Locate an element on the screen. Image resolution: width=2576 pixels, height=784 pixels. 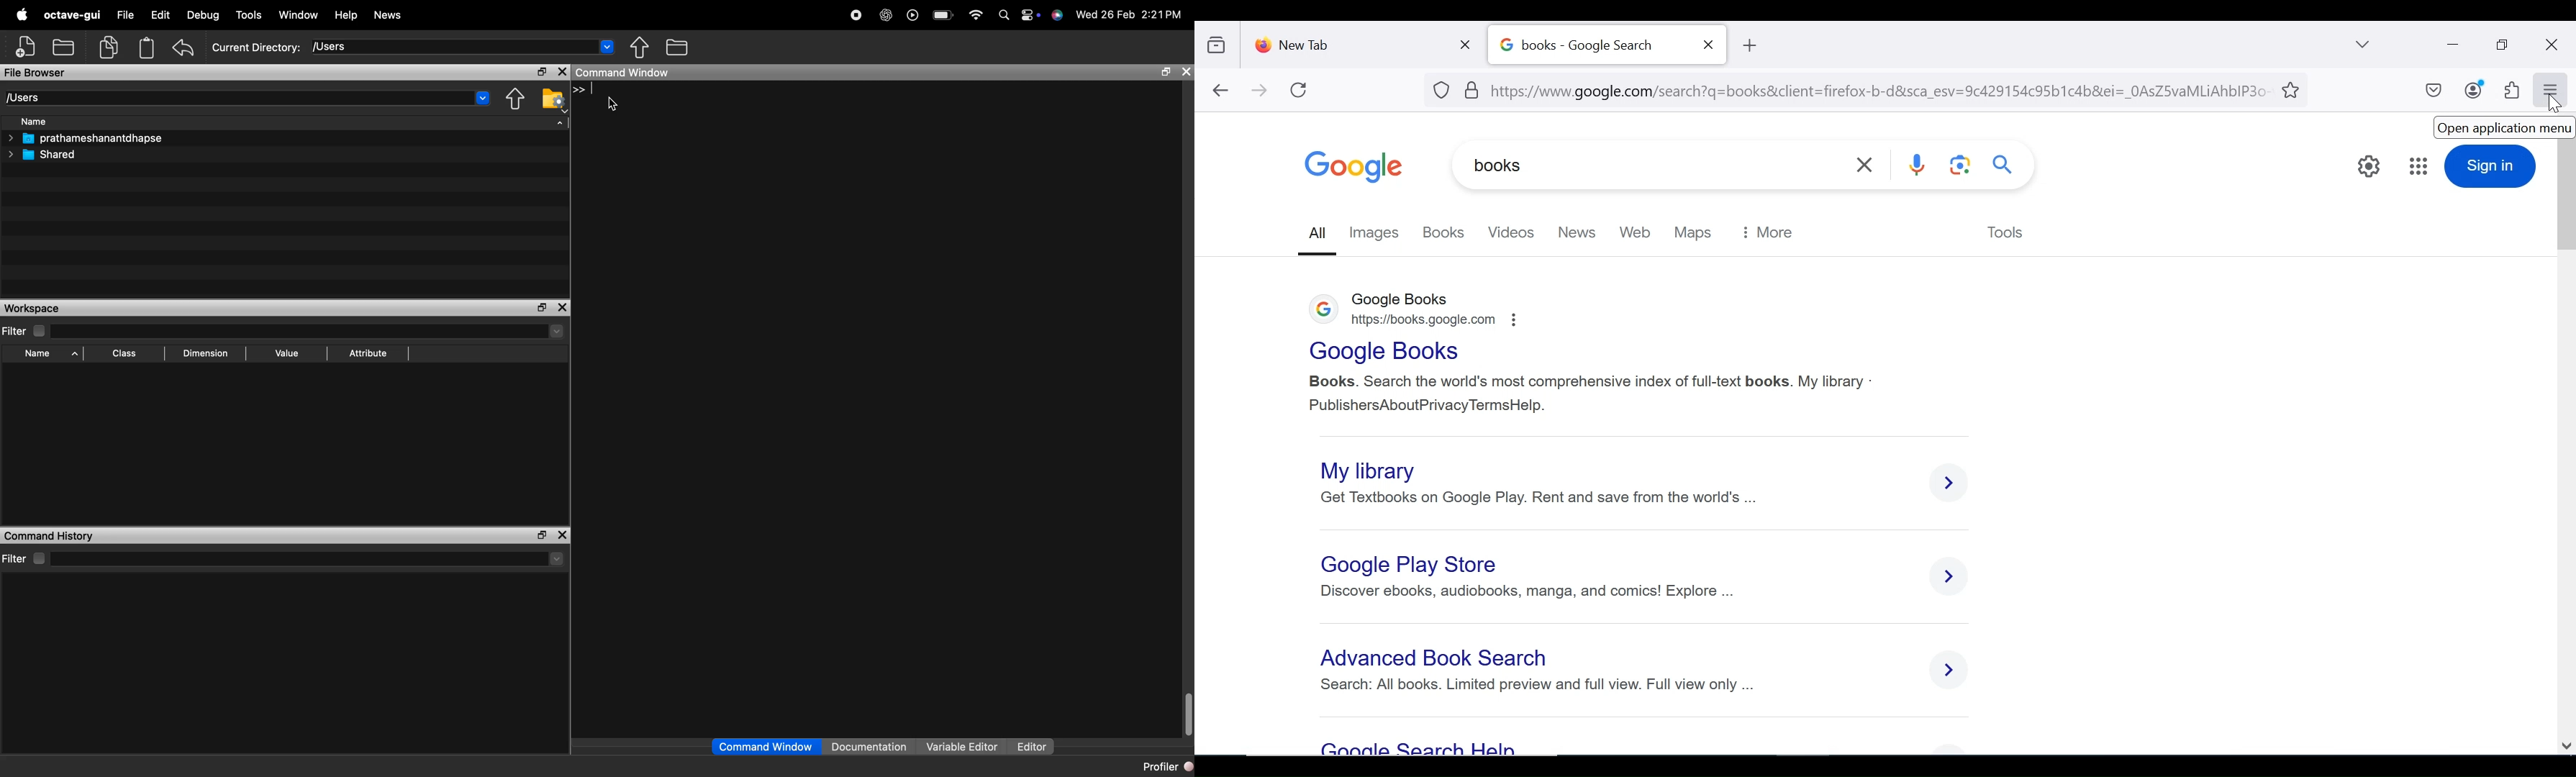
siri is located at coordinates (1059, 12).